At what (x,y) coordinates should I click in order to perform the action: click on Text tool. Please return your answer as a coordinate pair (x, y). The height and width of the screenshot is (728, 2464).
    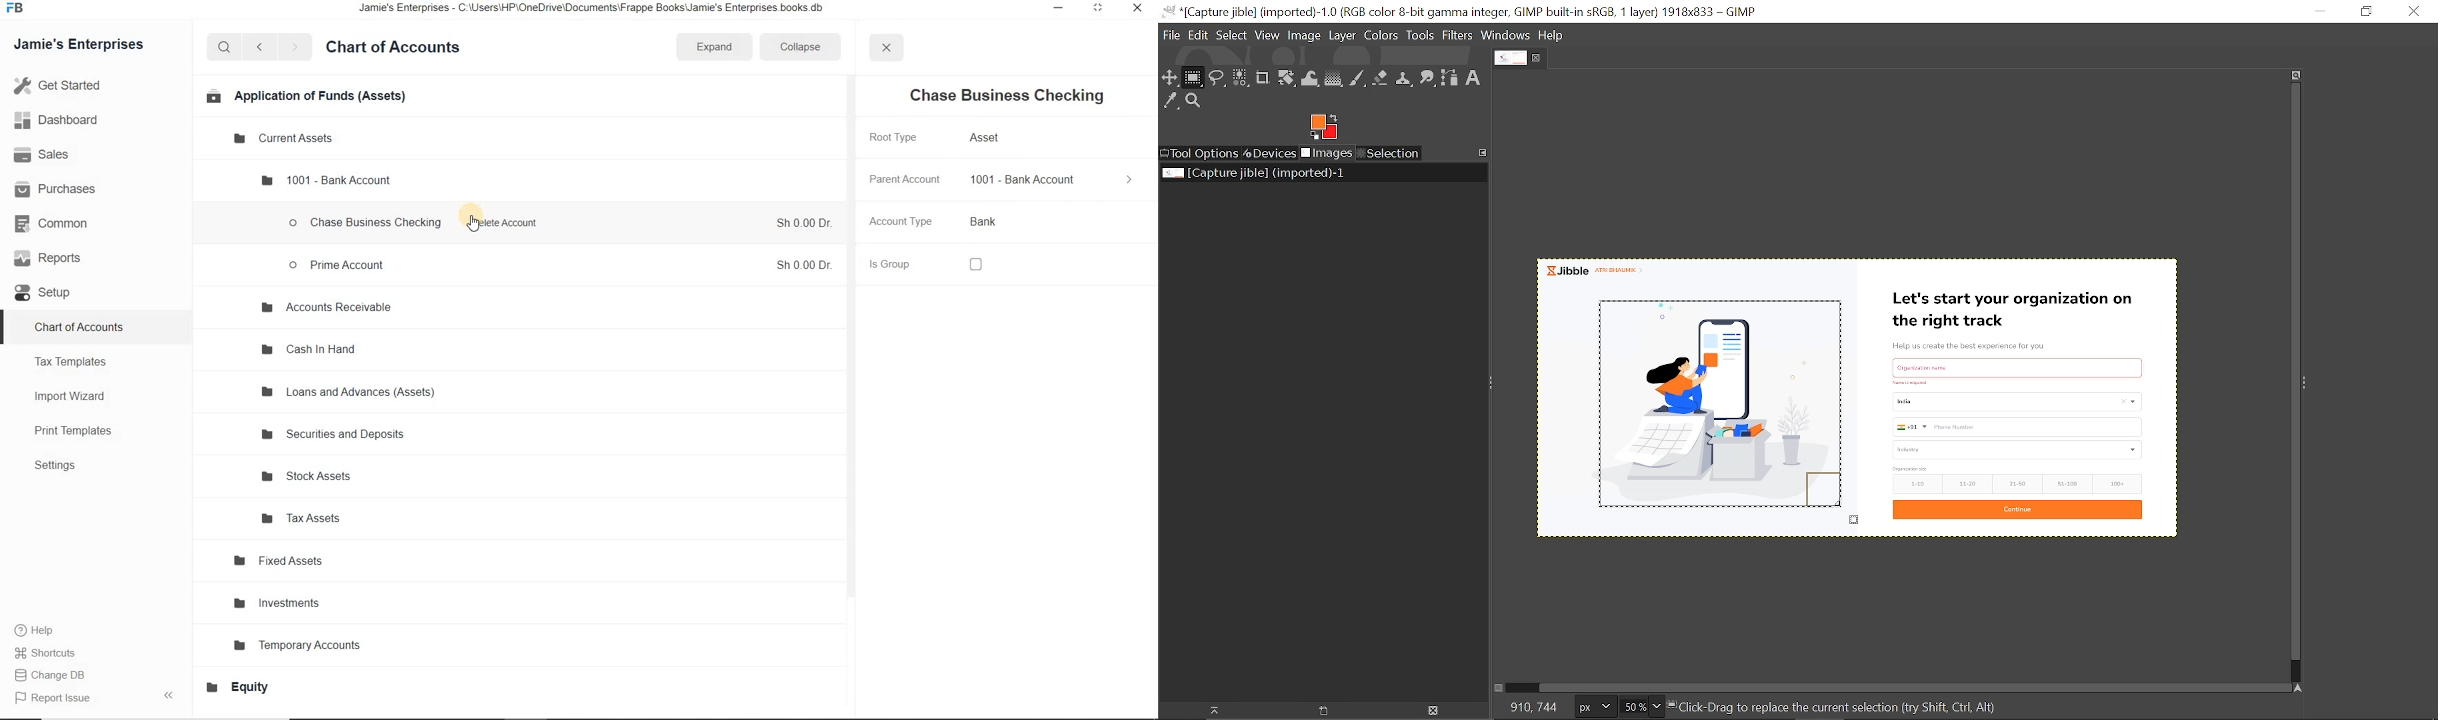
    Looking at the image, I should click on (1474, 77).